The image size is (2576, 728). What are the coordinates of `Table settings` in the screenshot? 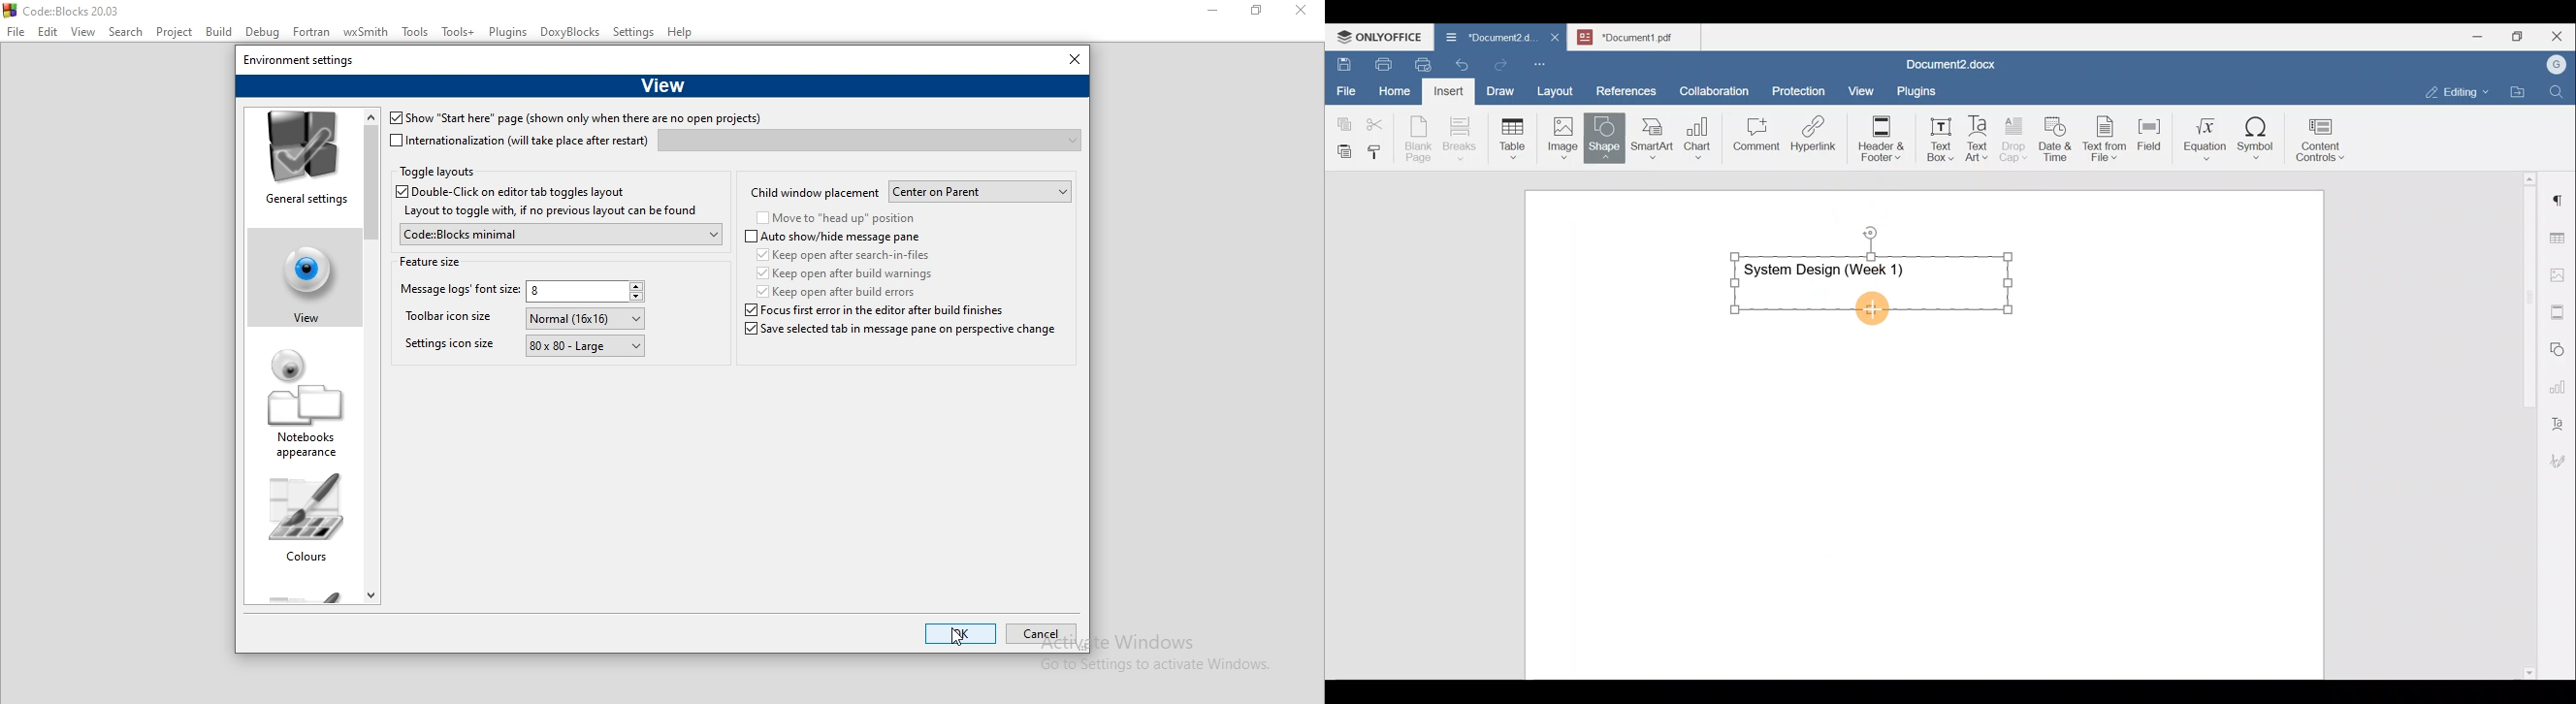 It's located at (2560, 237).